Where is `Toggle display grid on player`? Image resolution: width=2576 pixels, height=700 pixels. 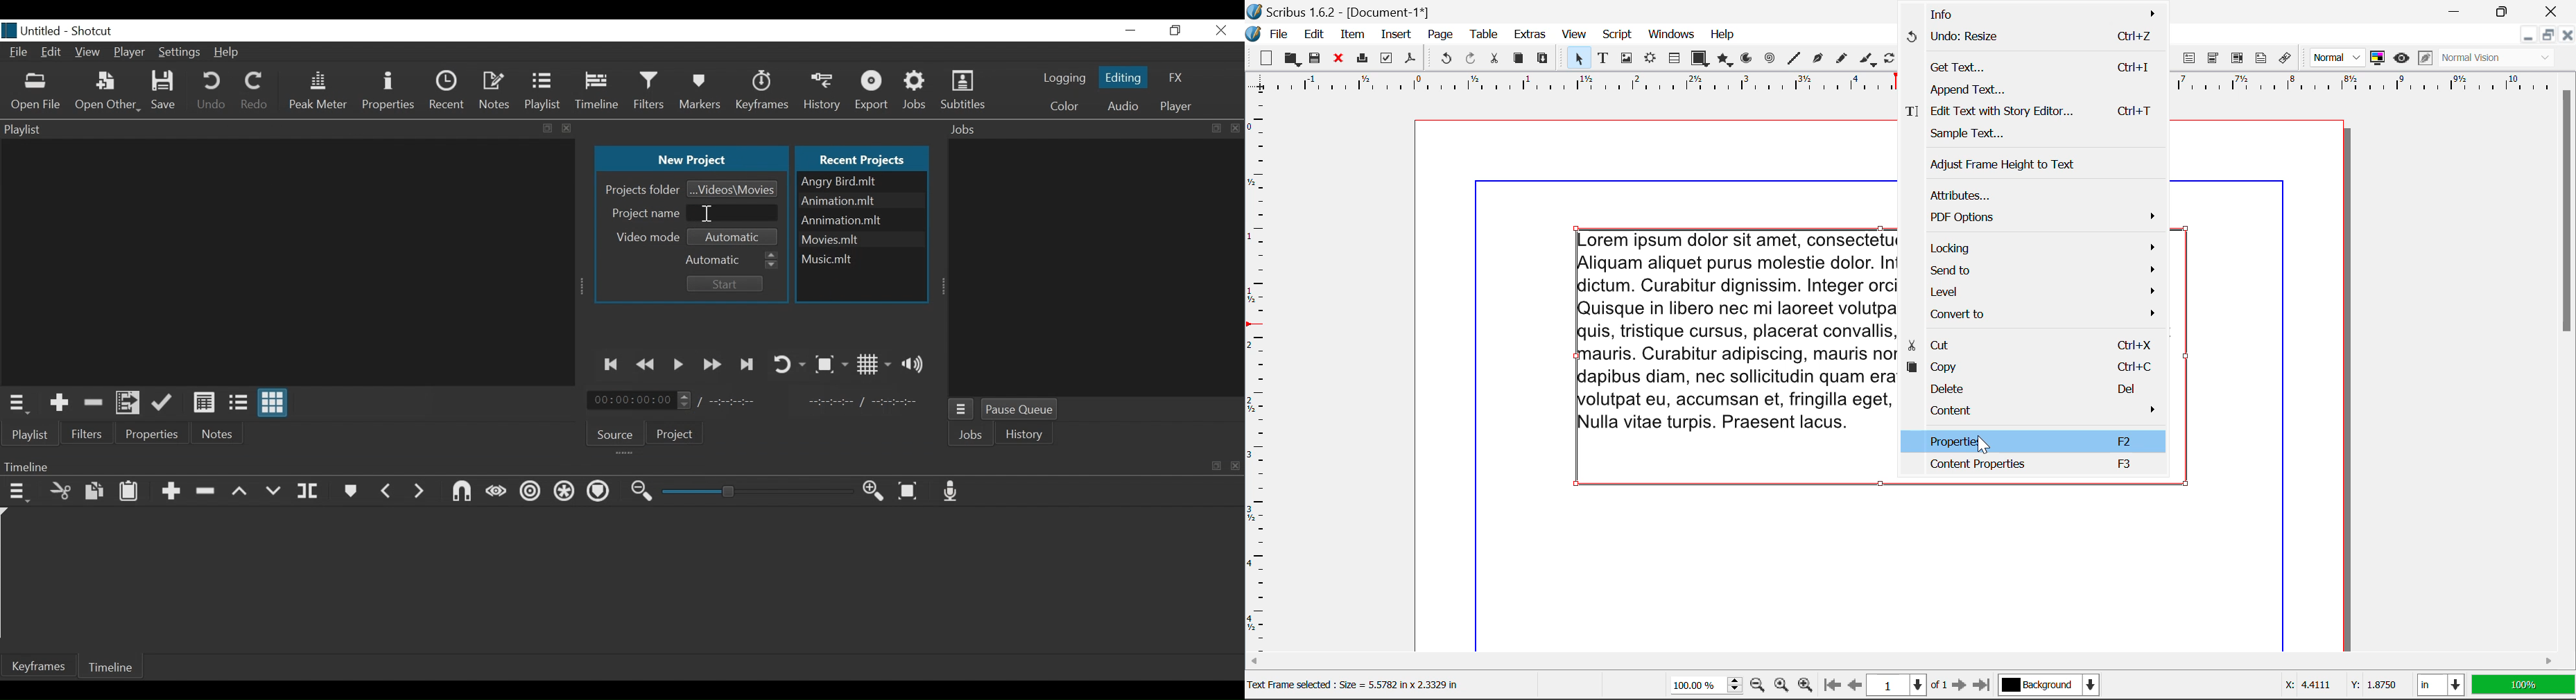
Toggle display grid on player is located at coordinates (874, 364).